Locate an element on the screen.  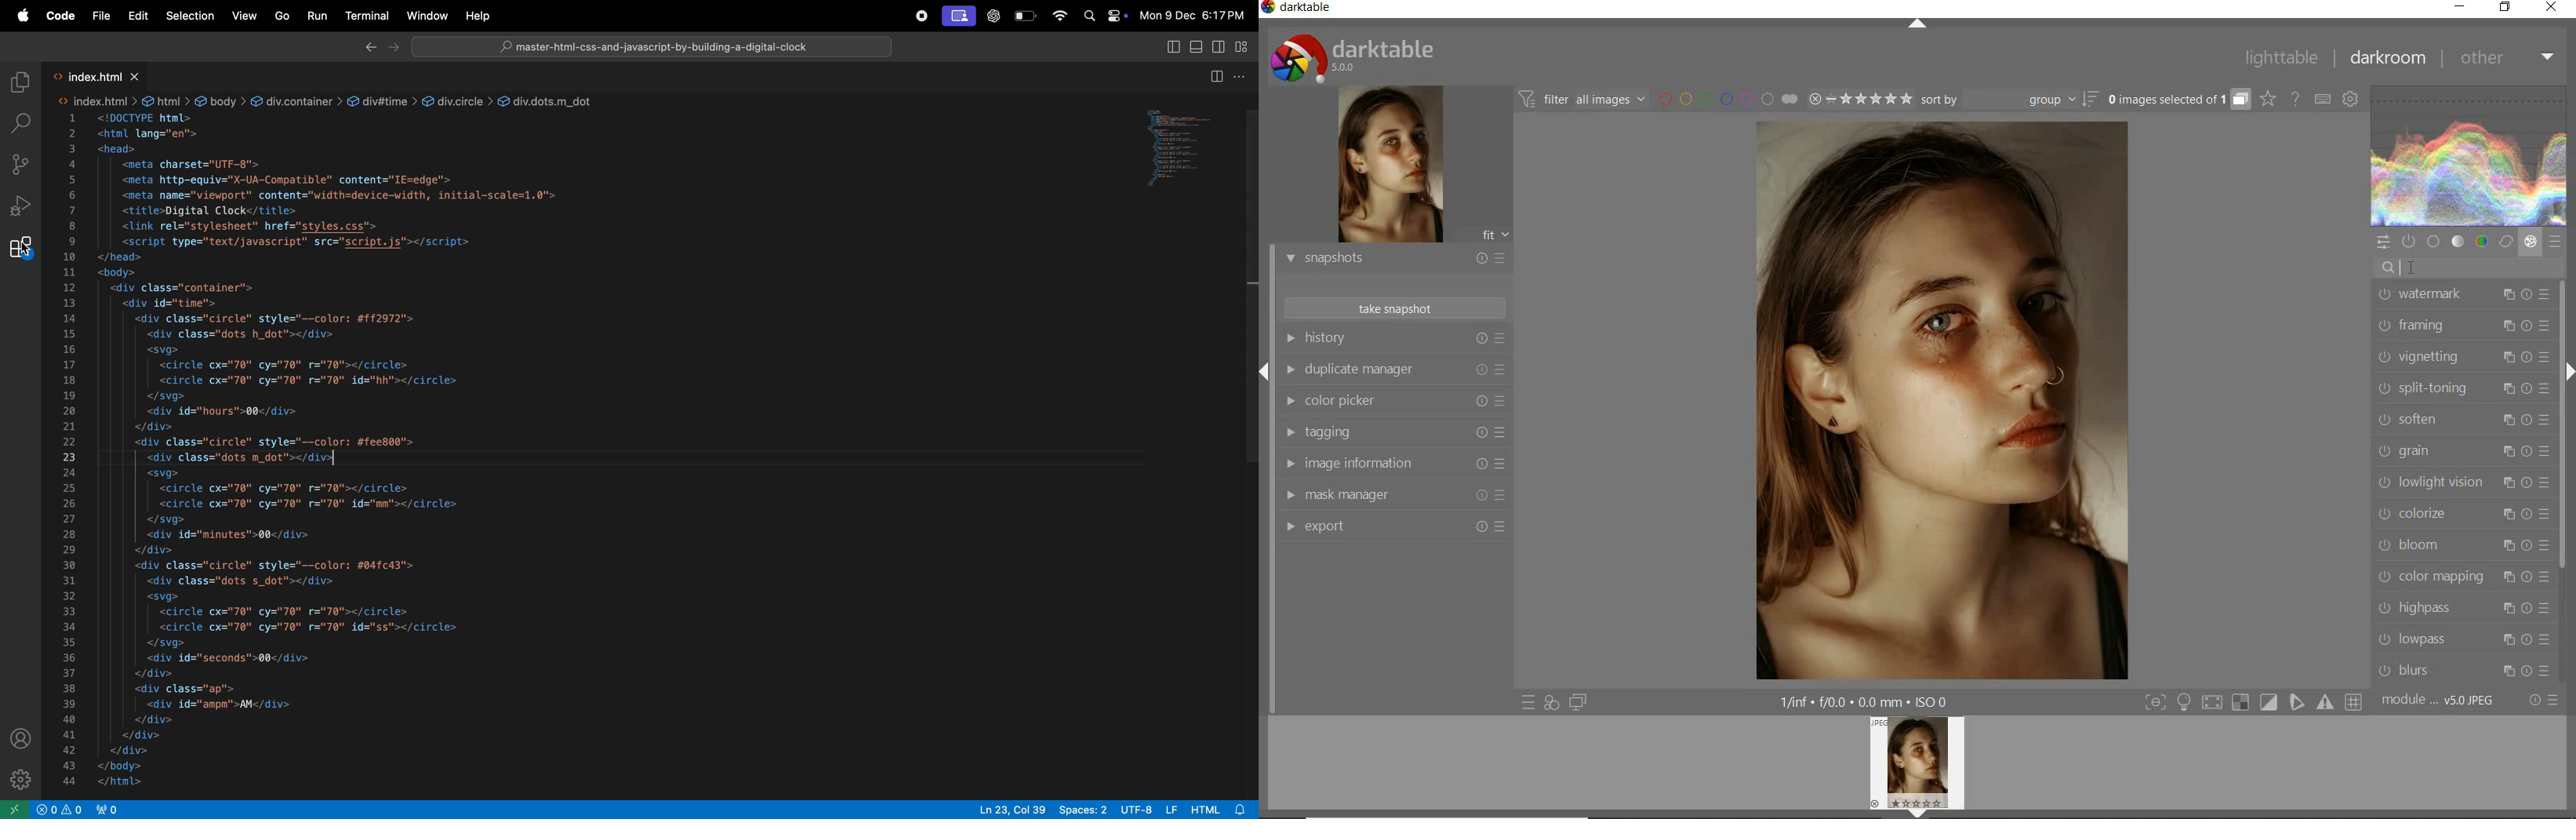
toggle modes is located at coordinates (2254, 704).